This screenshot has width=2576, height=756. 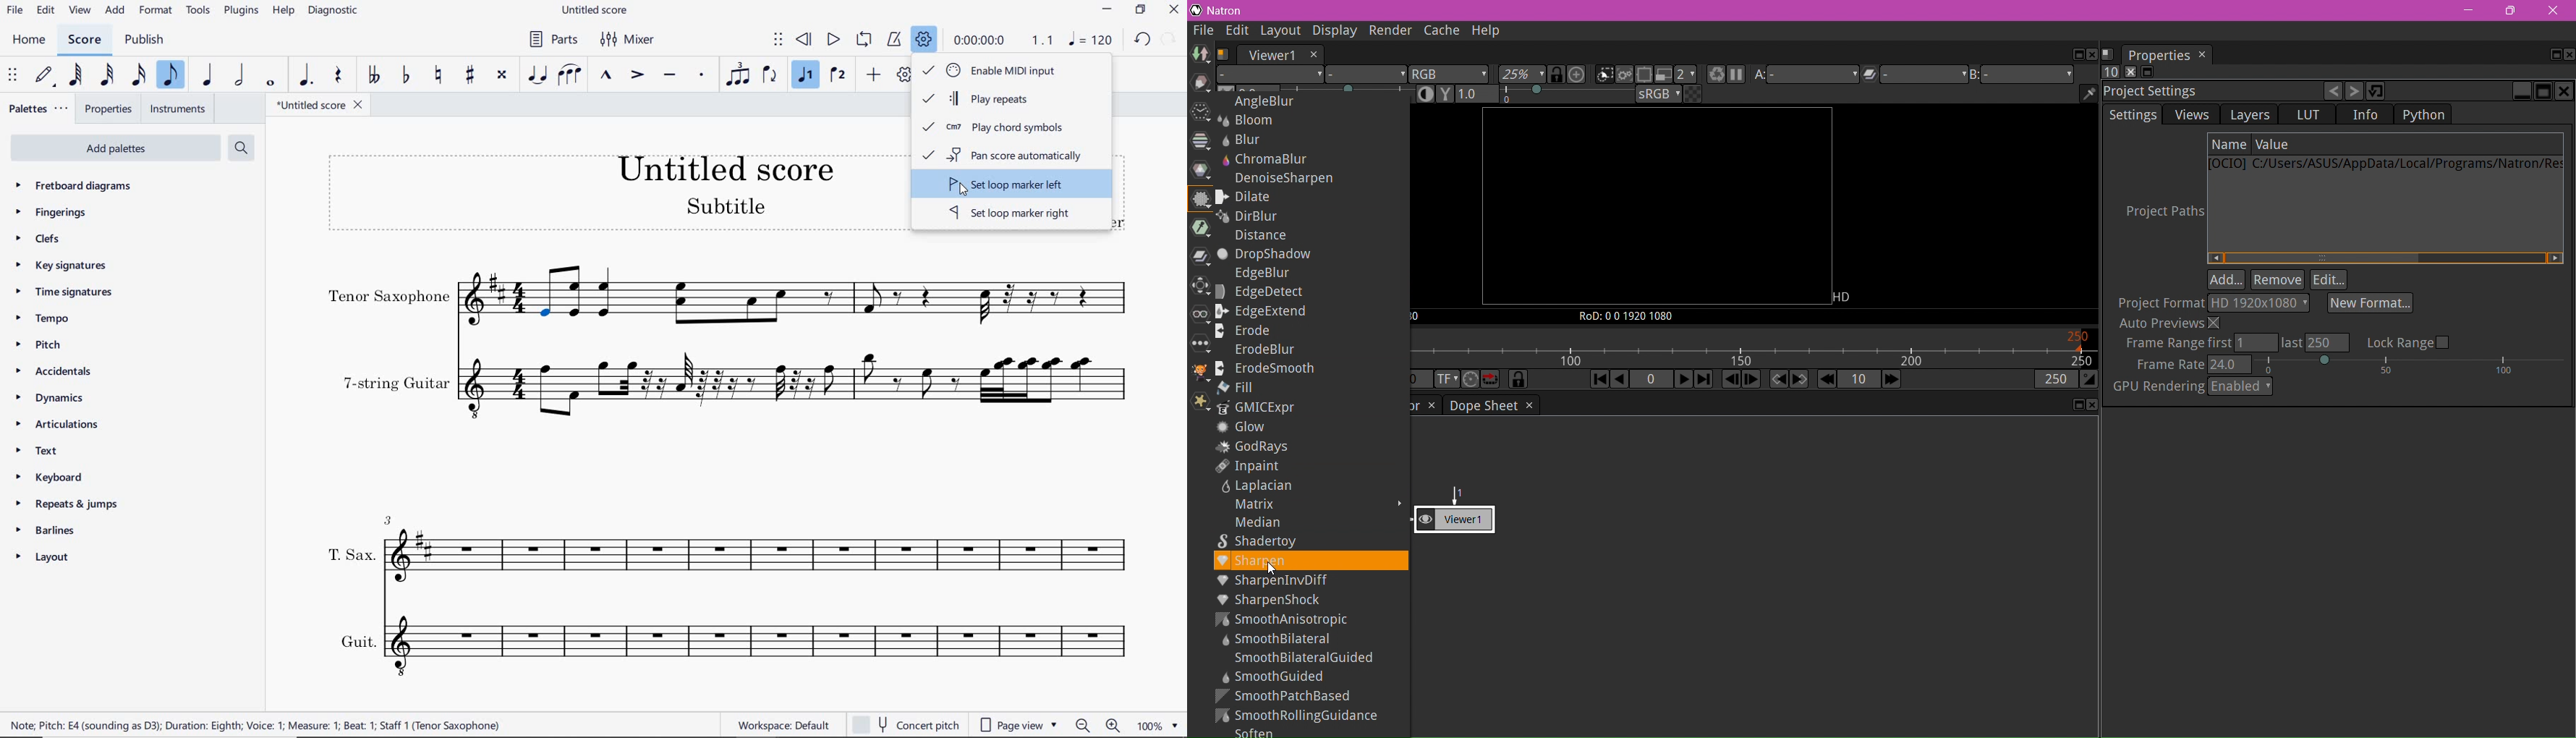 I want to click on PLAY SPEED, so click(x=1006, y=40).